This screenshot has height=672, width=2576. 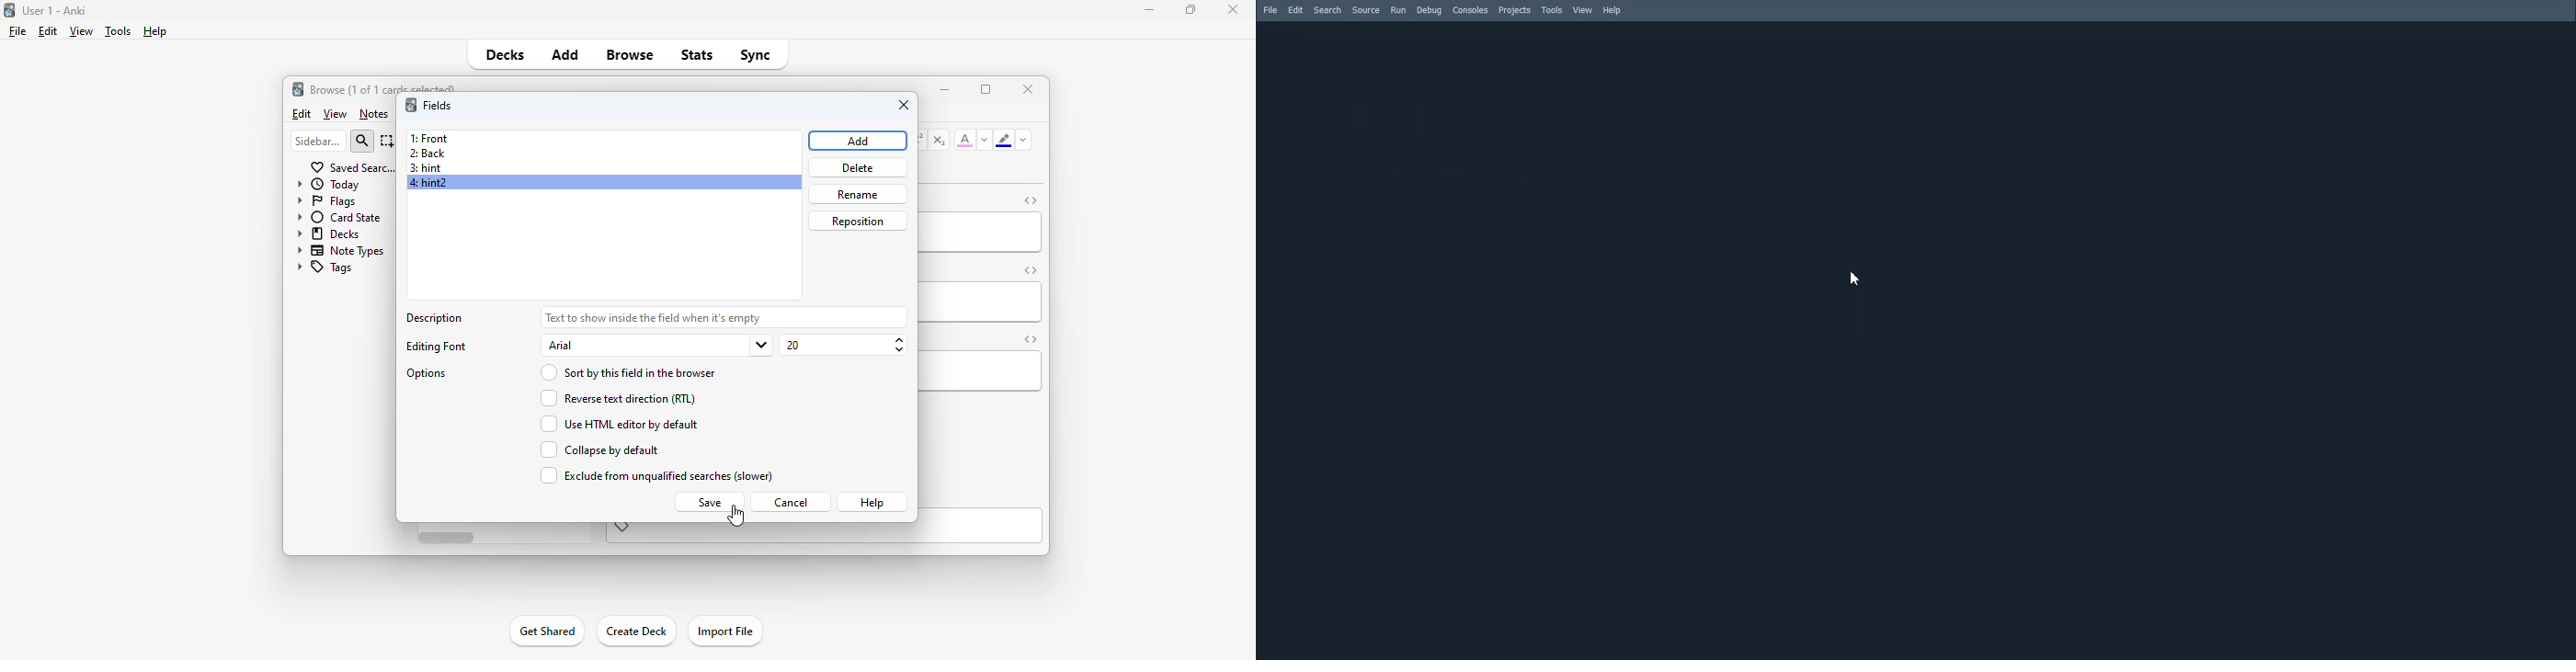 I want to click on logo, so click(x=297, y=88).